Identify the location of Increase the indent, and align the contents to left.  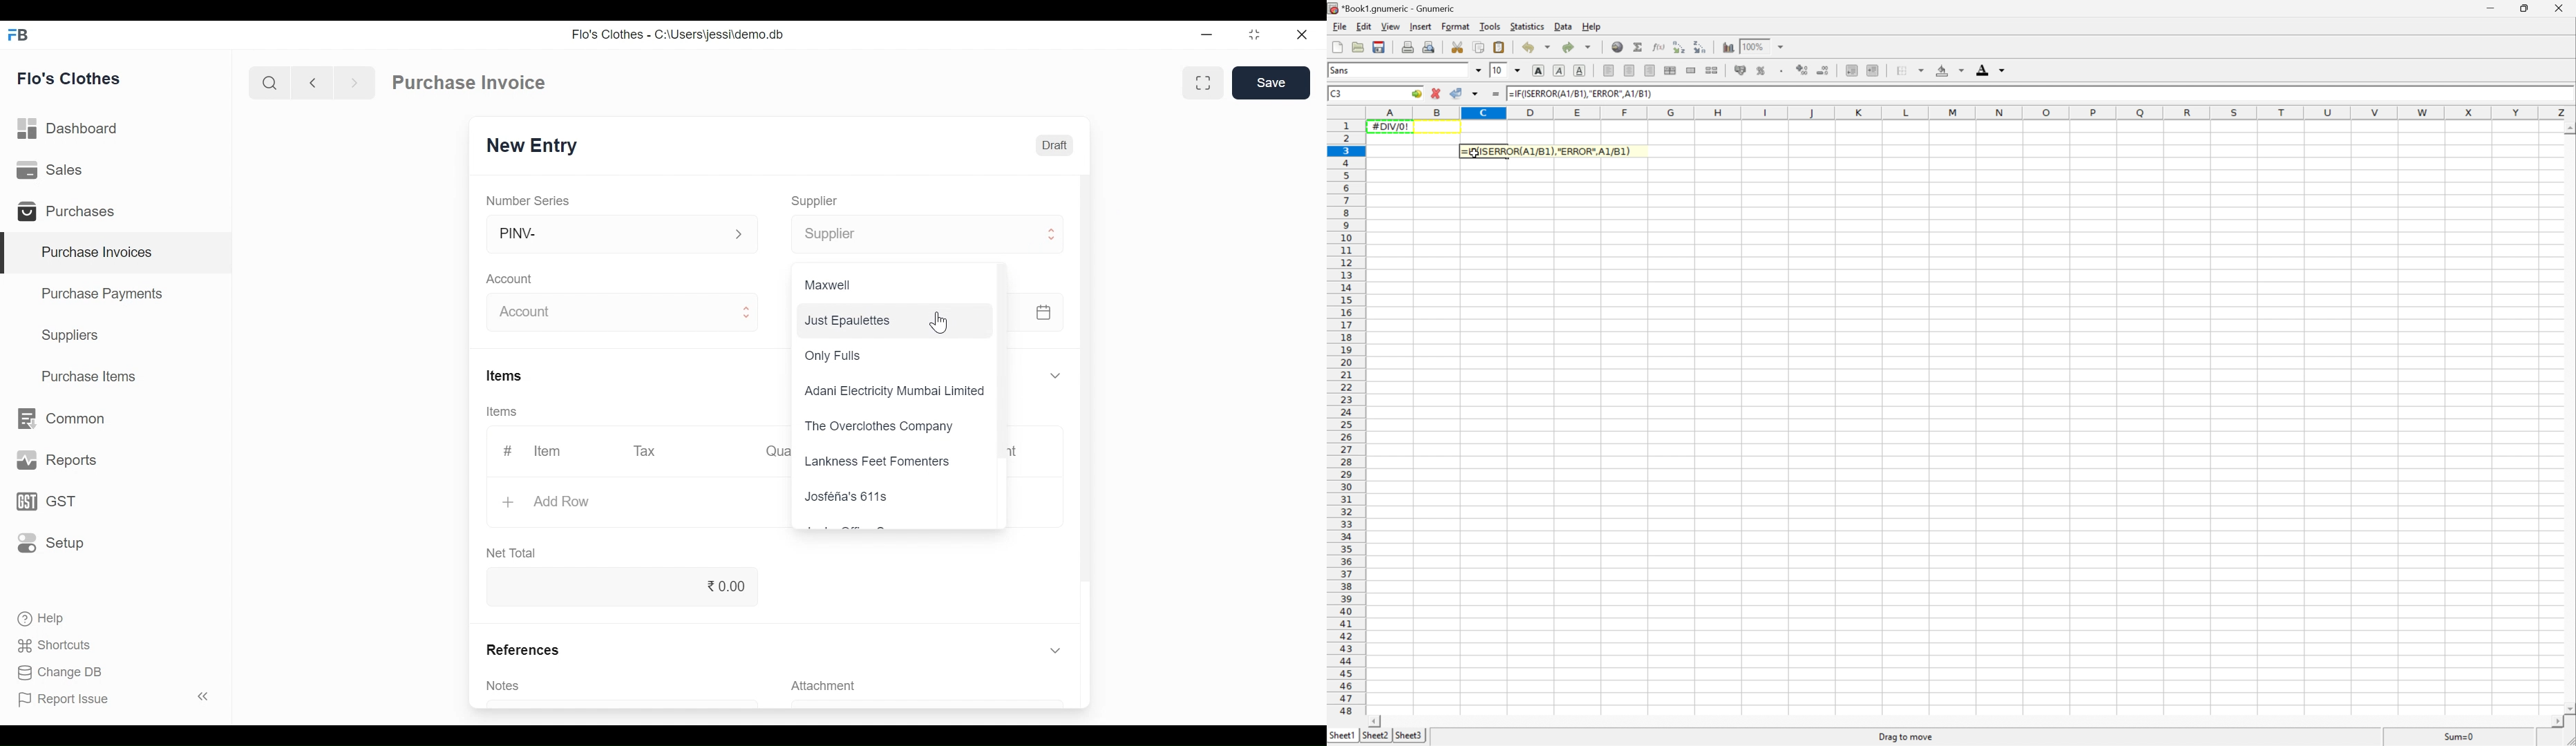
(1875, 71).